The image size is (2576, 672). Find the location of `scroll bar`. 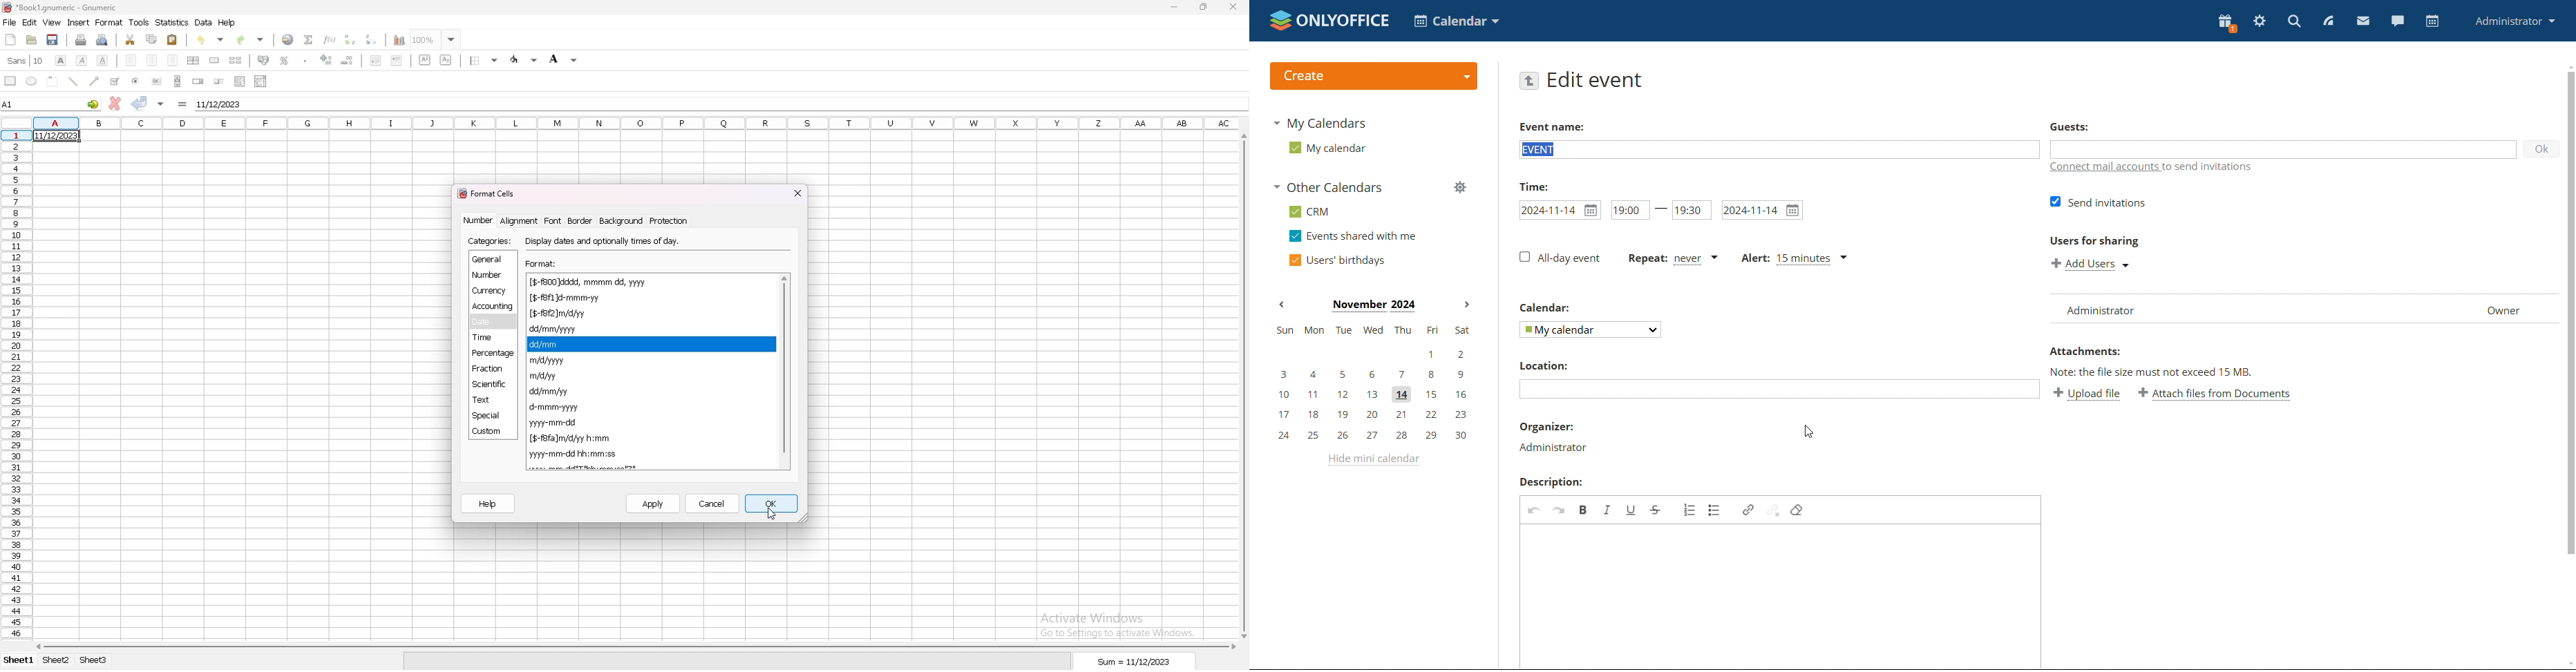

scroll bar is located at coordinates (782, 371).